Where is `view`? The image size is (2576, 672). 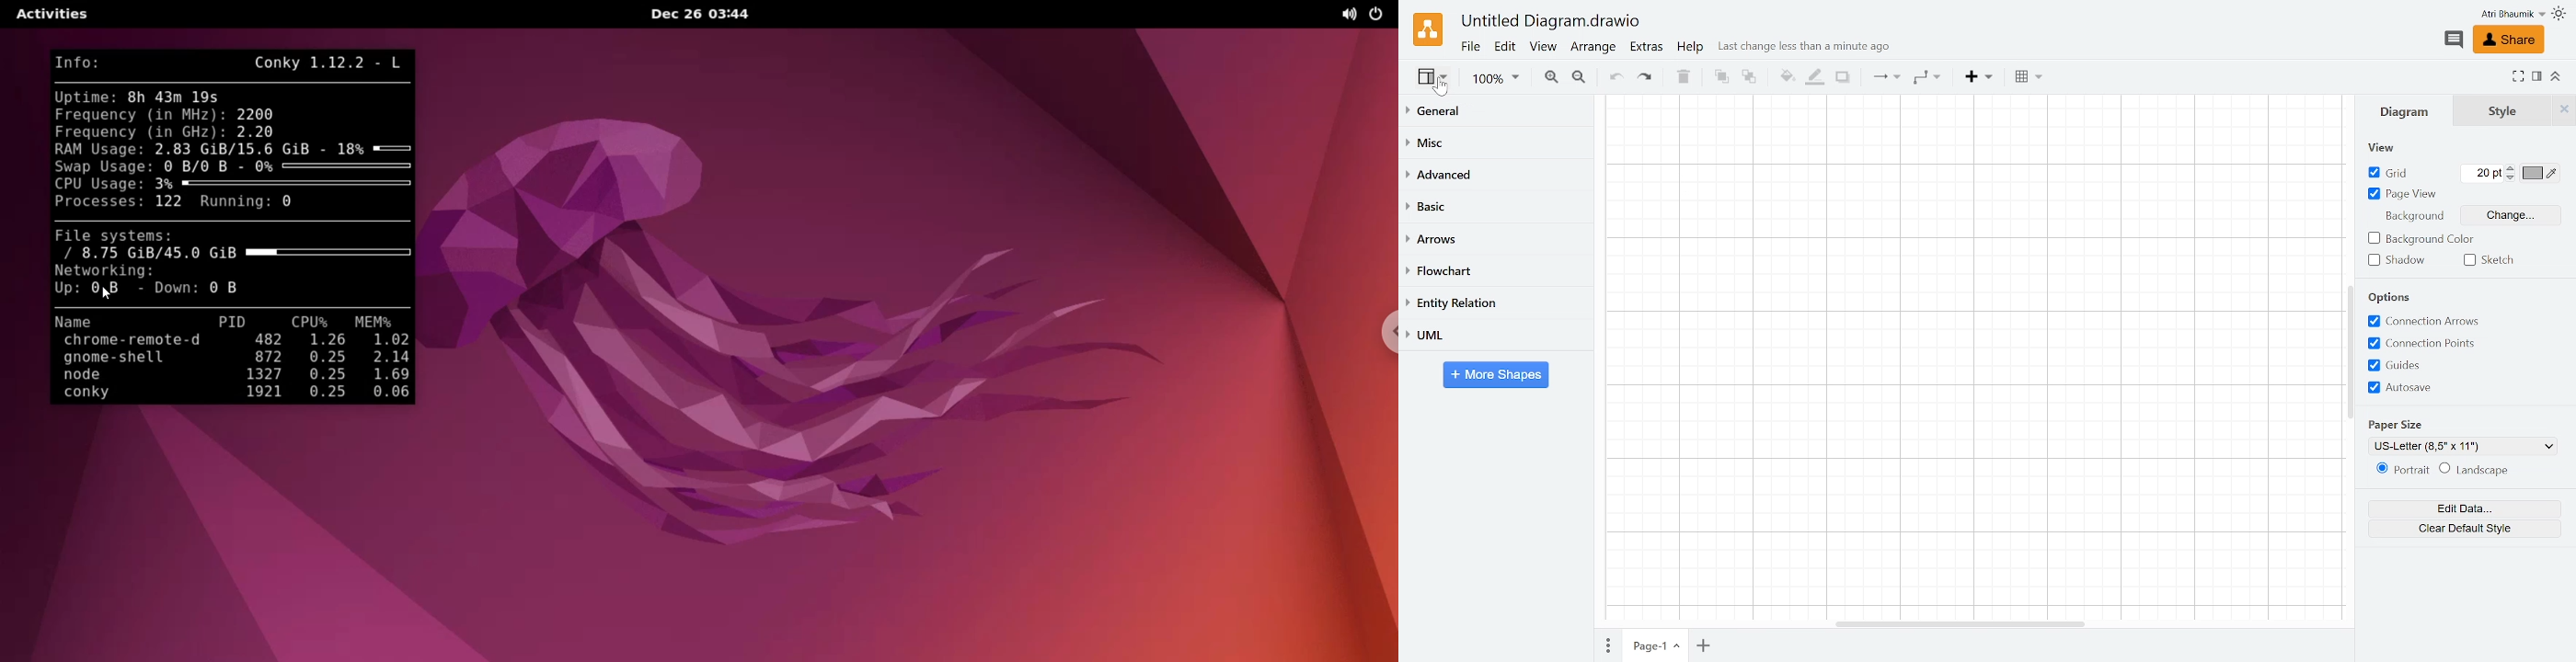
view is located at coordinates (2379, 148).